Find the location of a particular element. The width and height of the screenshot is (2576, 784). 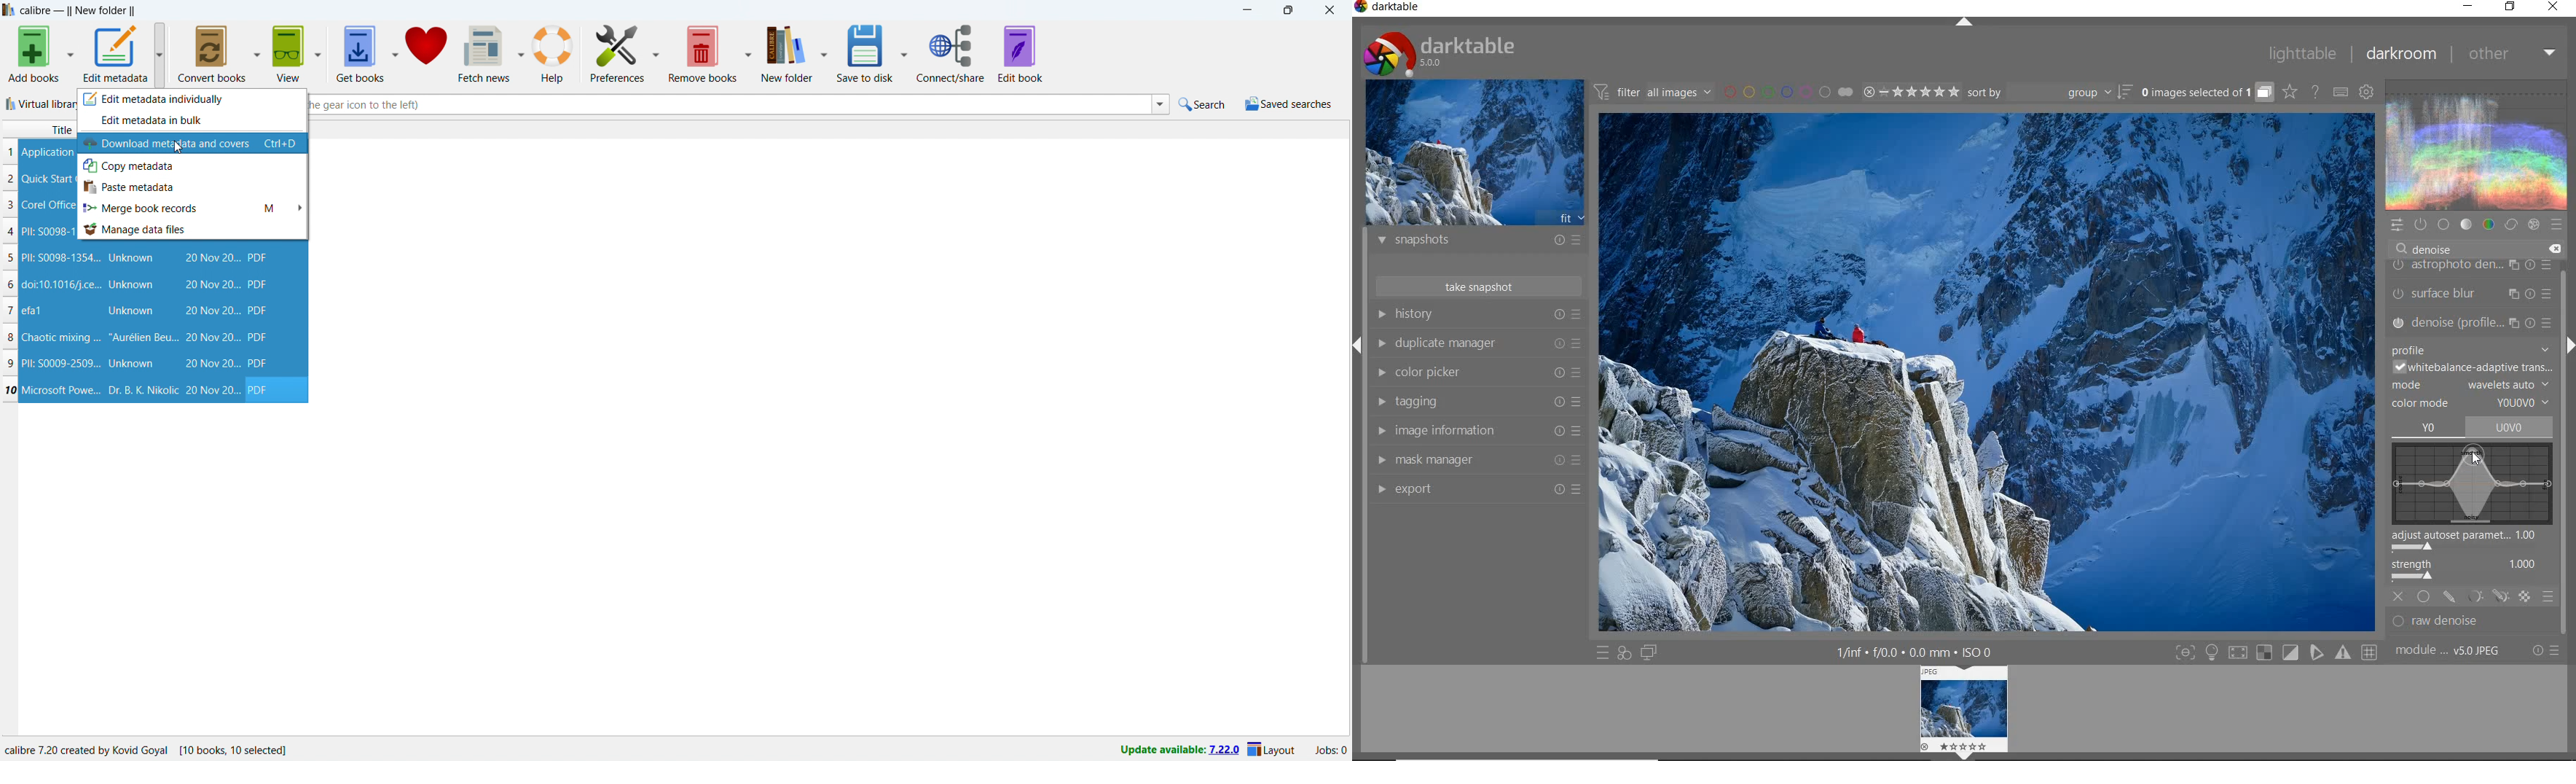

other is located at coordinates (2510, 54).